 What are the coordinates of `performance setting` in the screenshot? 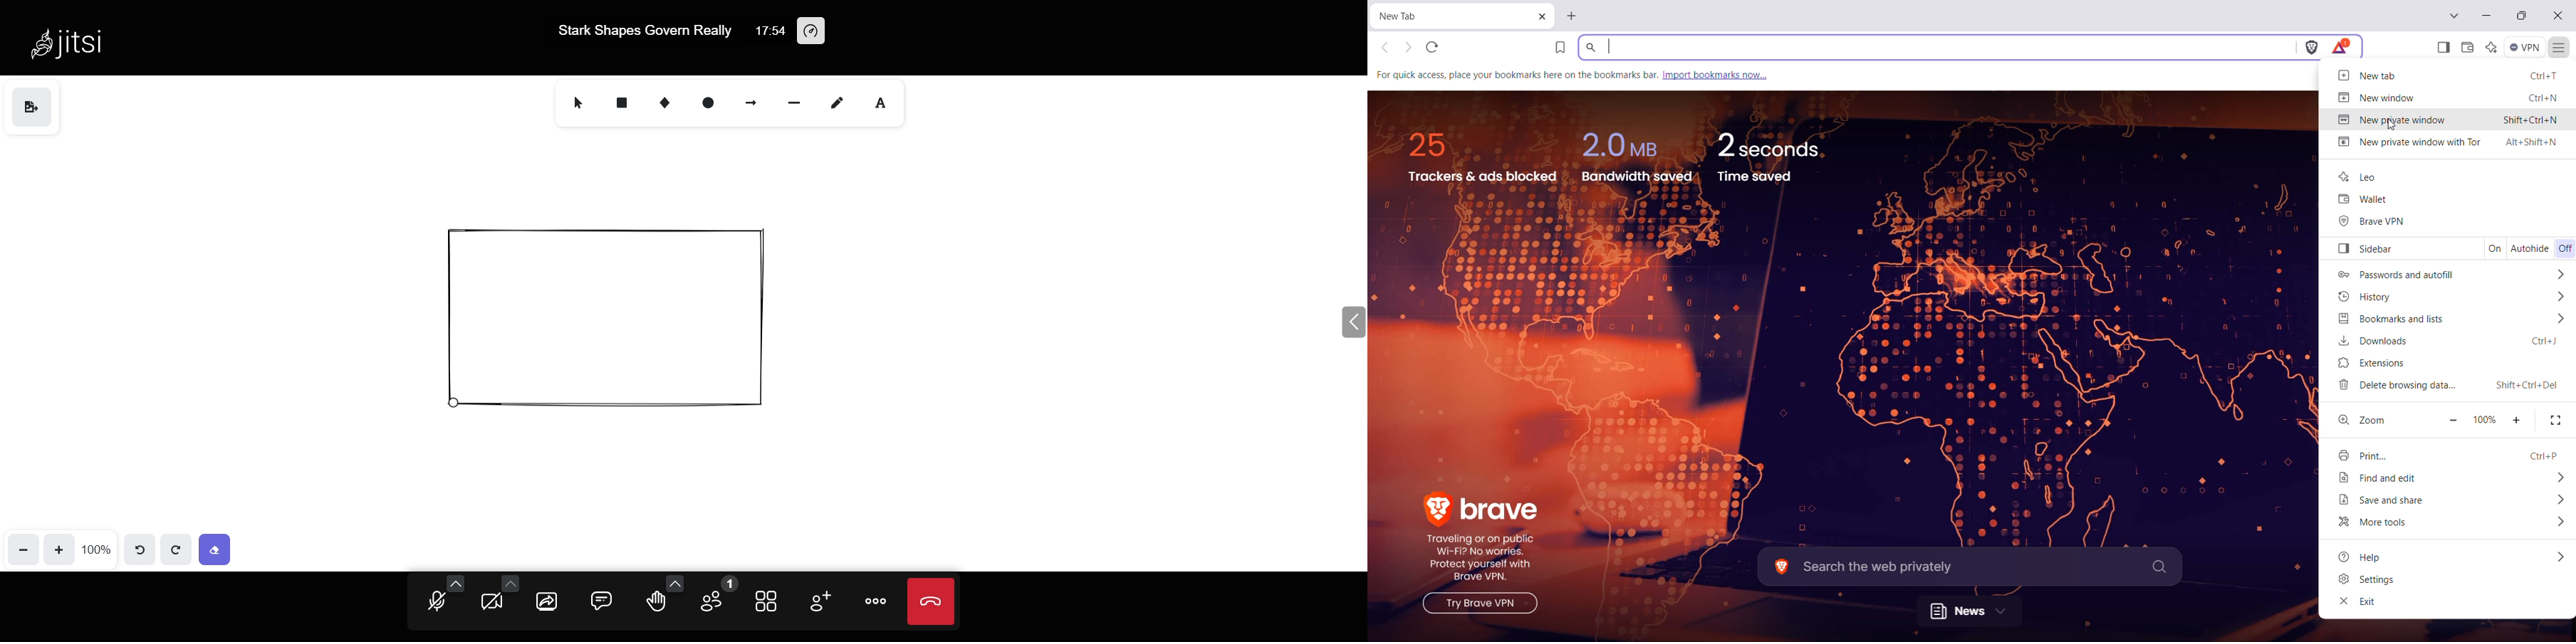 It's located at (823, 33).